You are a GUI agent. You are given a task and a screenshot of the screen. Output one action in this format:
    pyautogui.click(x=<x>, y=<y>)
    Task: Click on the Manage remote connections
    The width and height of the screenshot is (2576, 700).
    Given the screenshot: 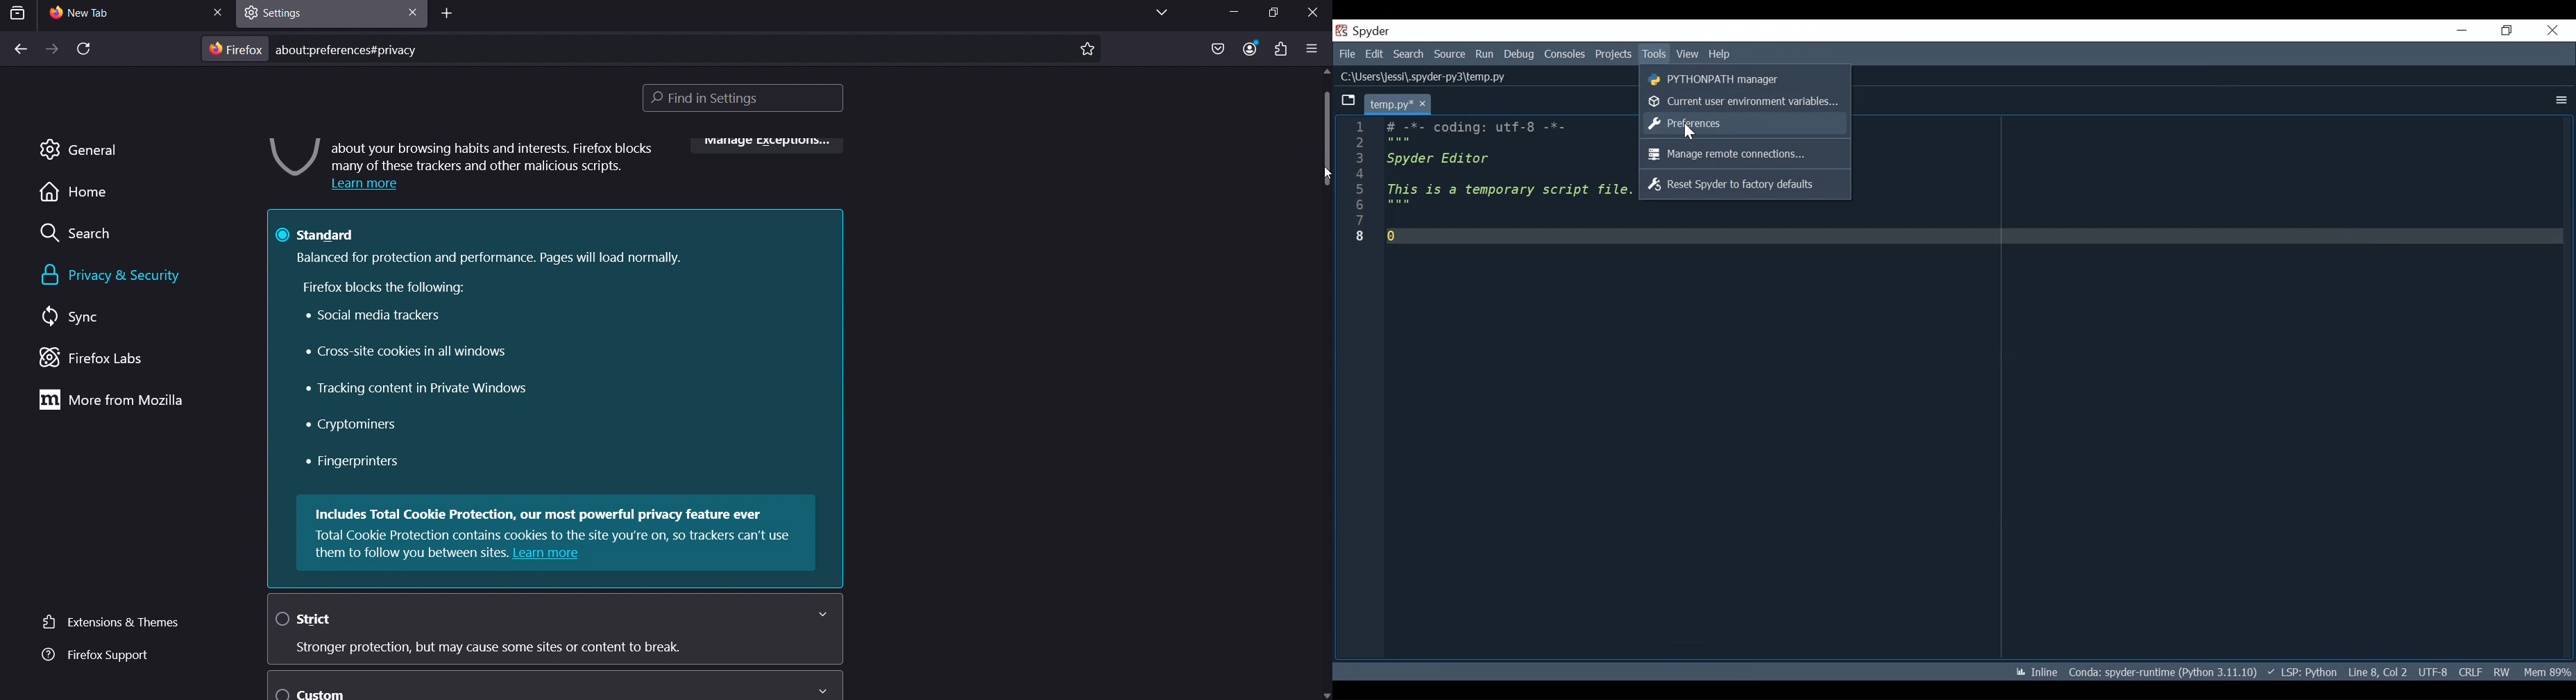 What is the action you would take?
    pyautogui.click(x=1748, y=154)
    